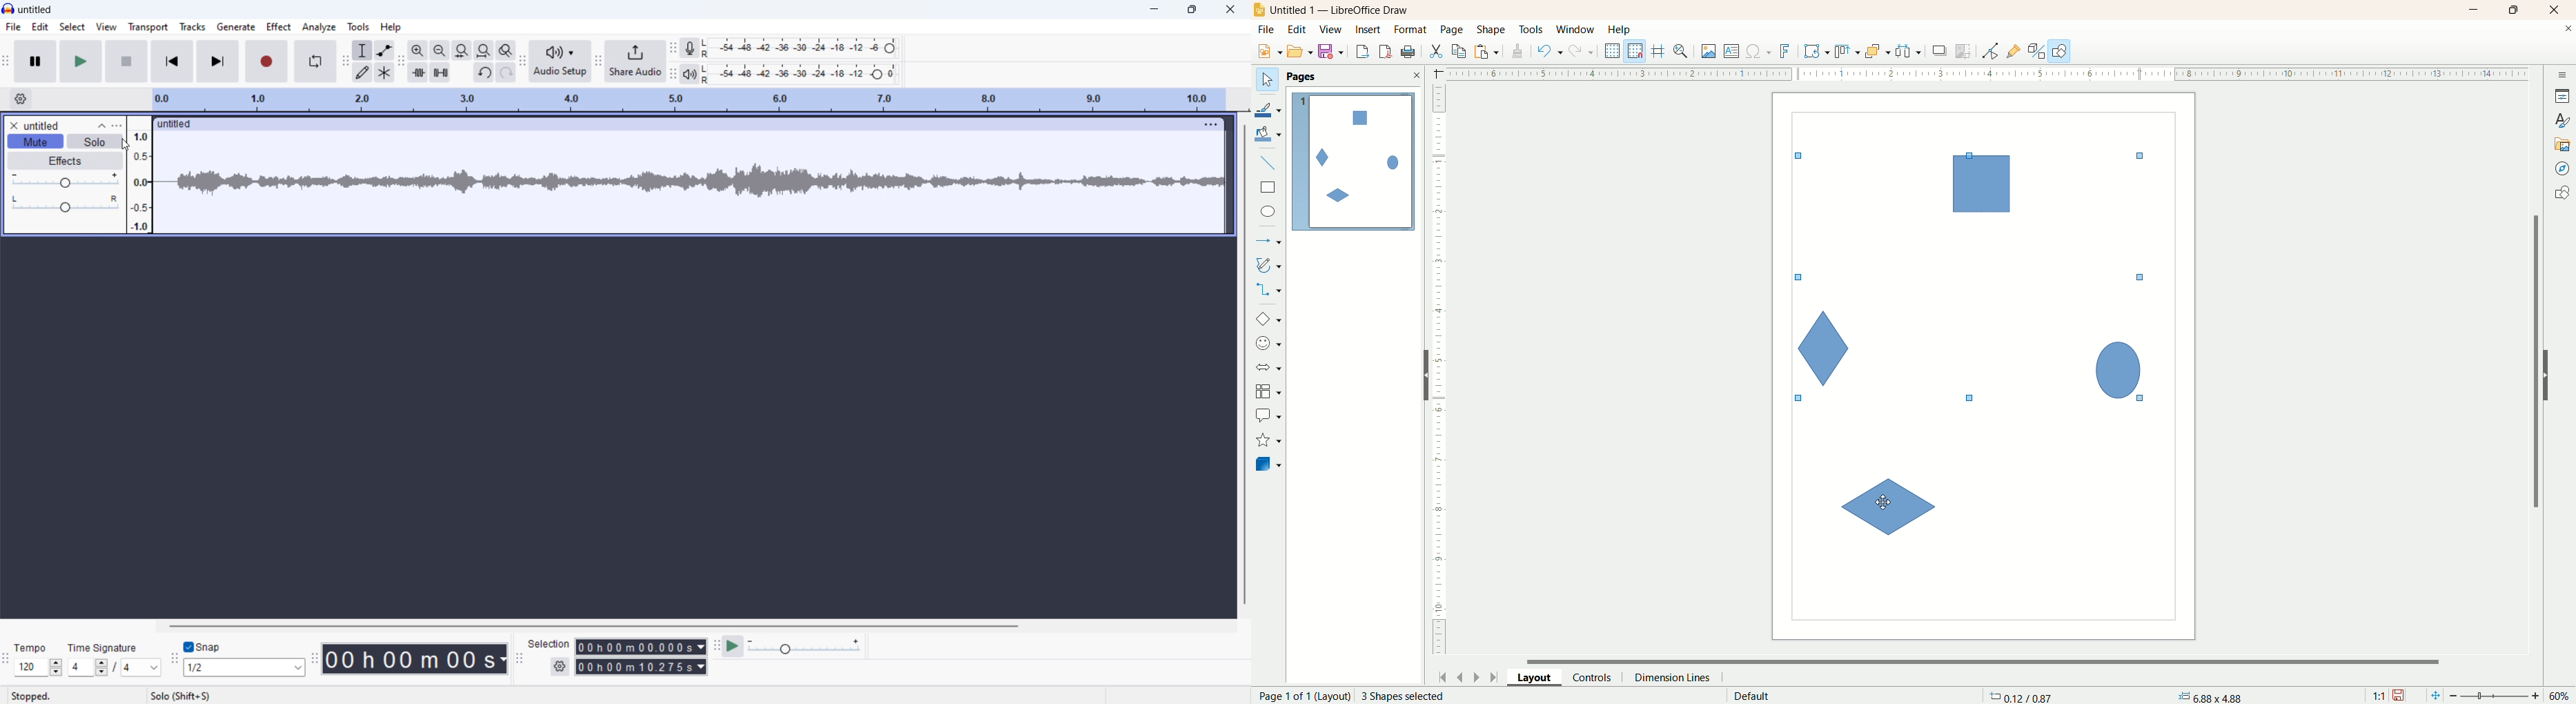  What do you see at coordinates (690, 74) in the screenshot?
I see `playback meter` at bounding box center [690, 74].